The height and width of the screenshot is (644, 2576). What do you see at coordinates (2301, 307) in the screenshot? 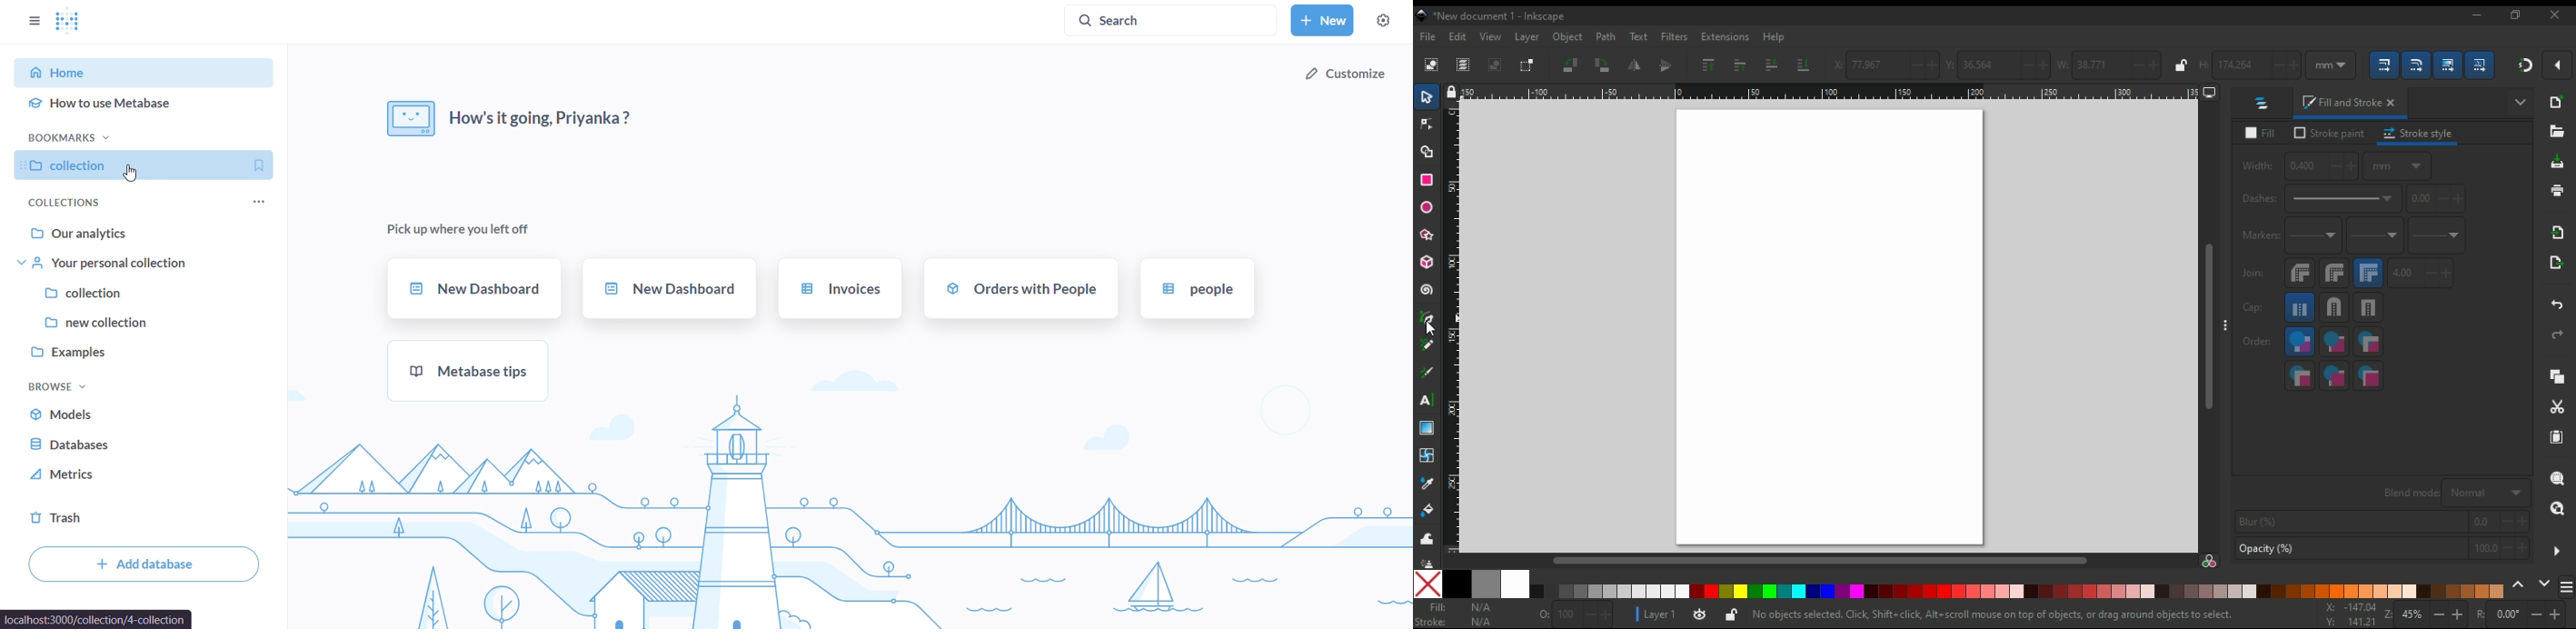
I see `butt` at bounding box center [2301, 307].